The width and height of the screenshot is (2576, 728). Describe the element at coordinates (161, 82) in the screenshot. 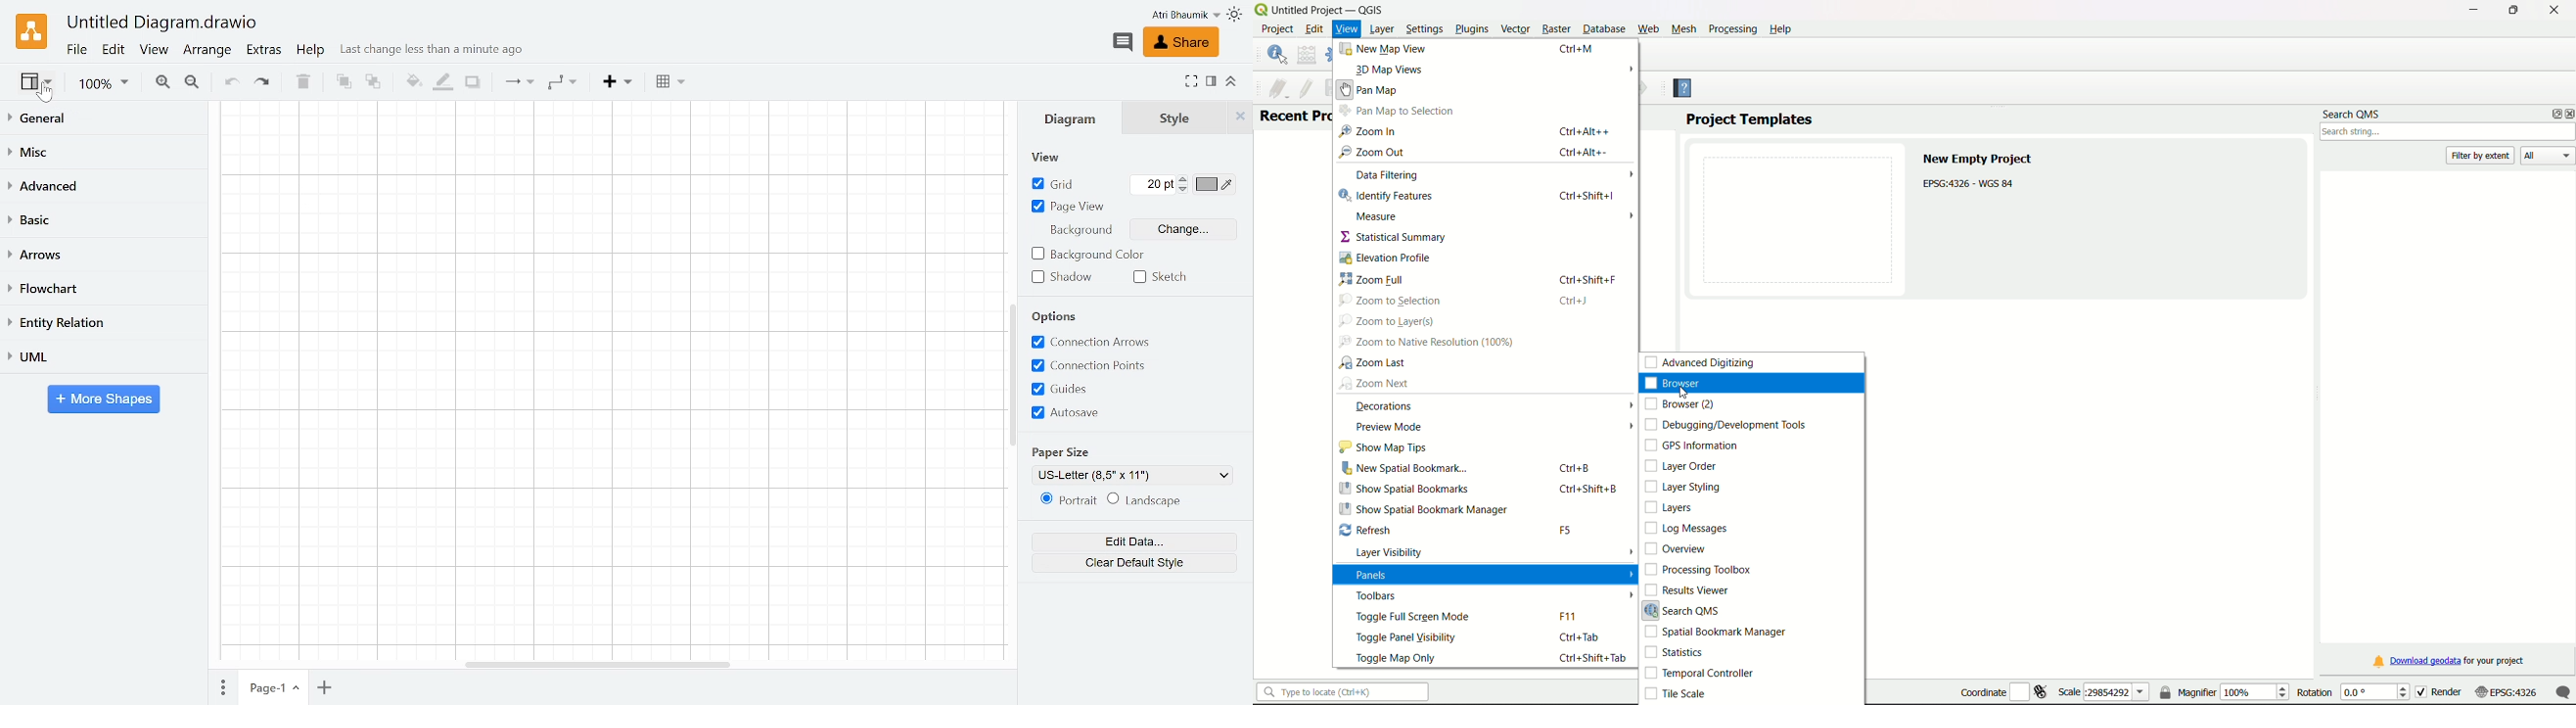

I see `Zoom in` at that location.